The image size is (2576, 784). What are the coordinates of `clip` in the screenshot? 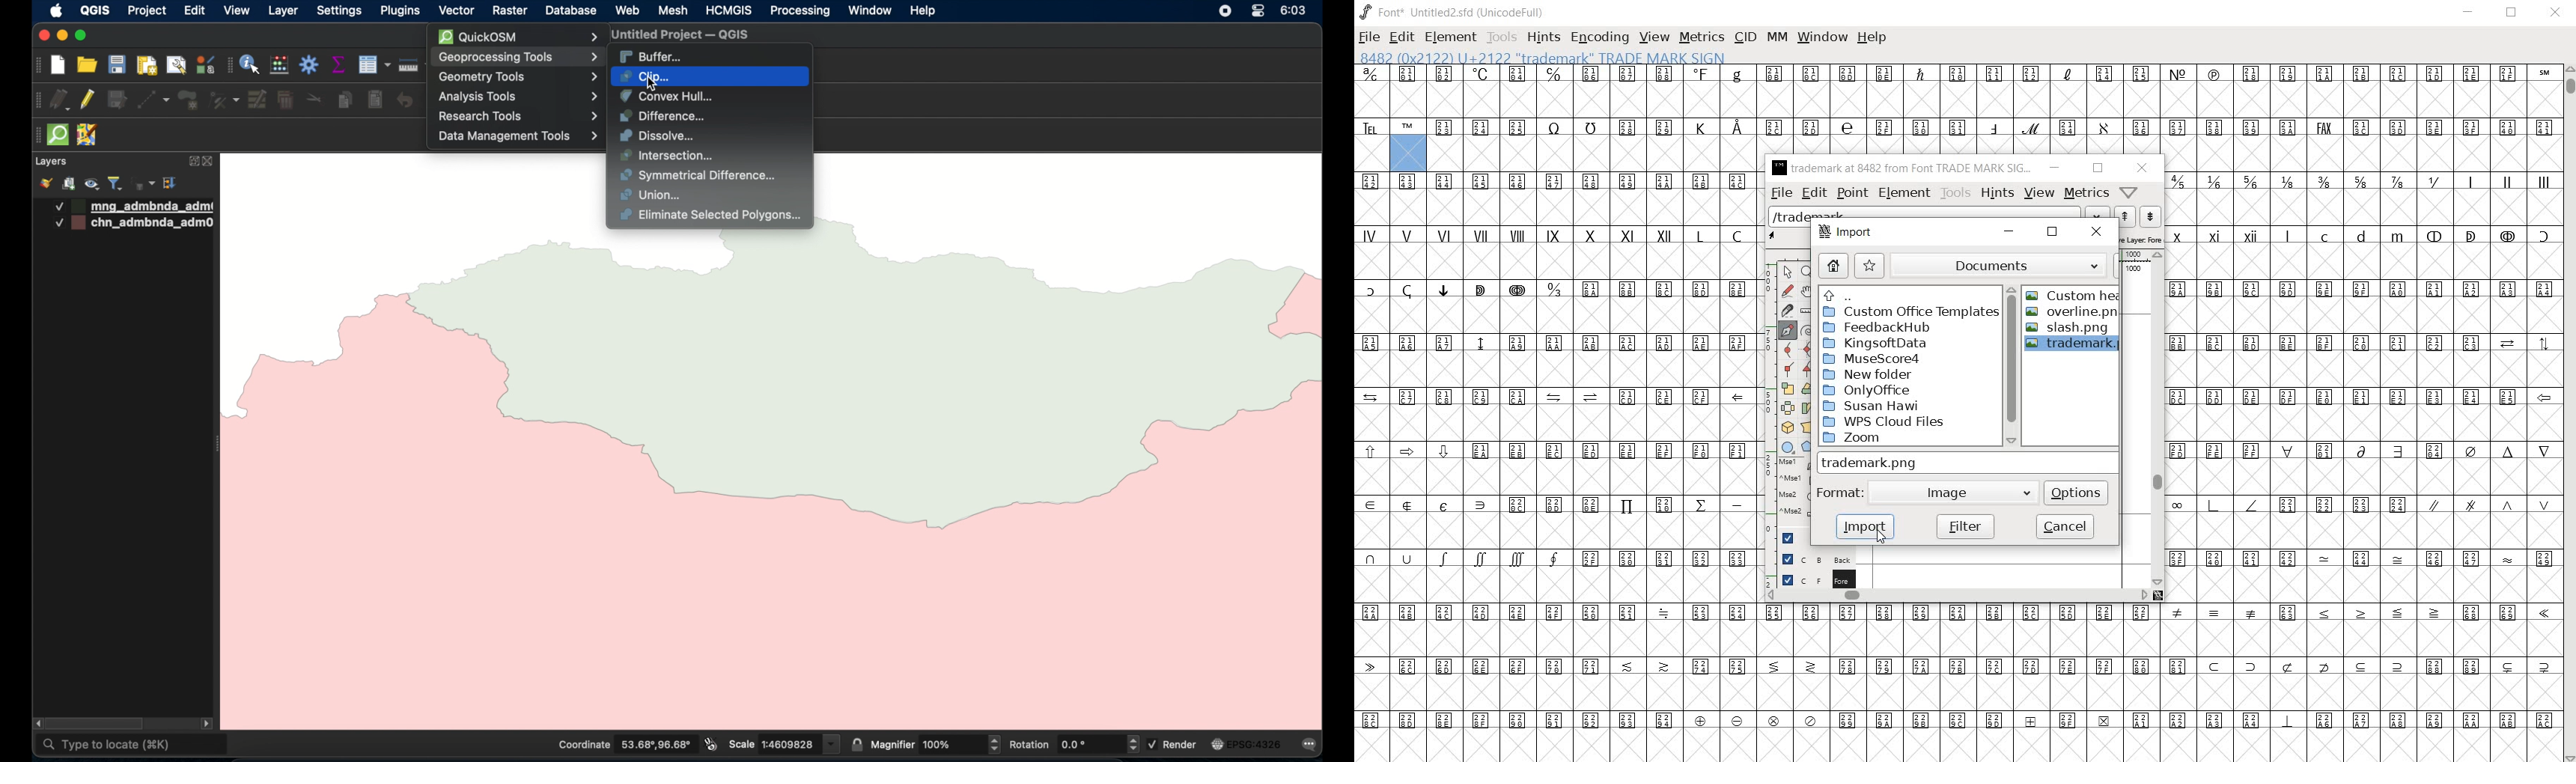 It's located at (646, 76).